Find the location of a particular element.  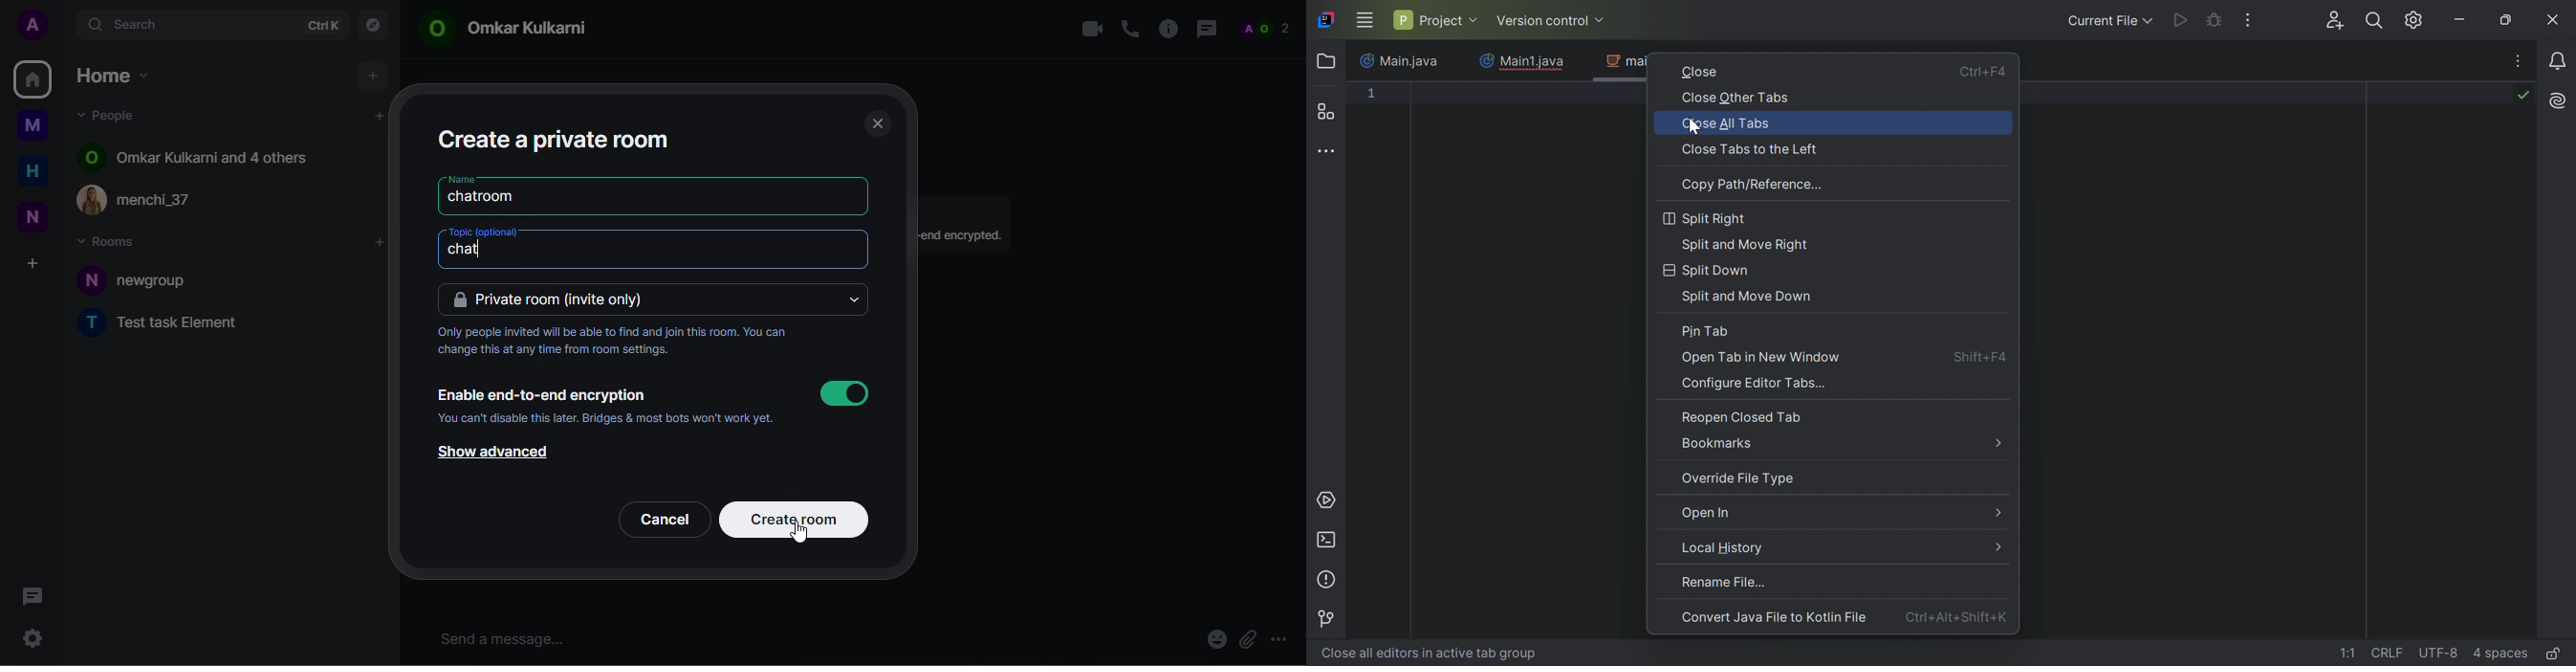

voice call is located at coordinates (1129, 29).